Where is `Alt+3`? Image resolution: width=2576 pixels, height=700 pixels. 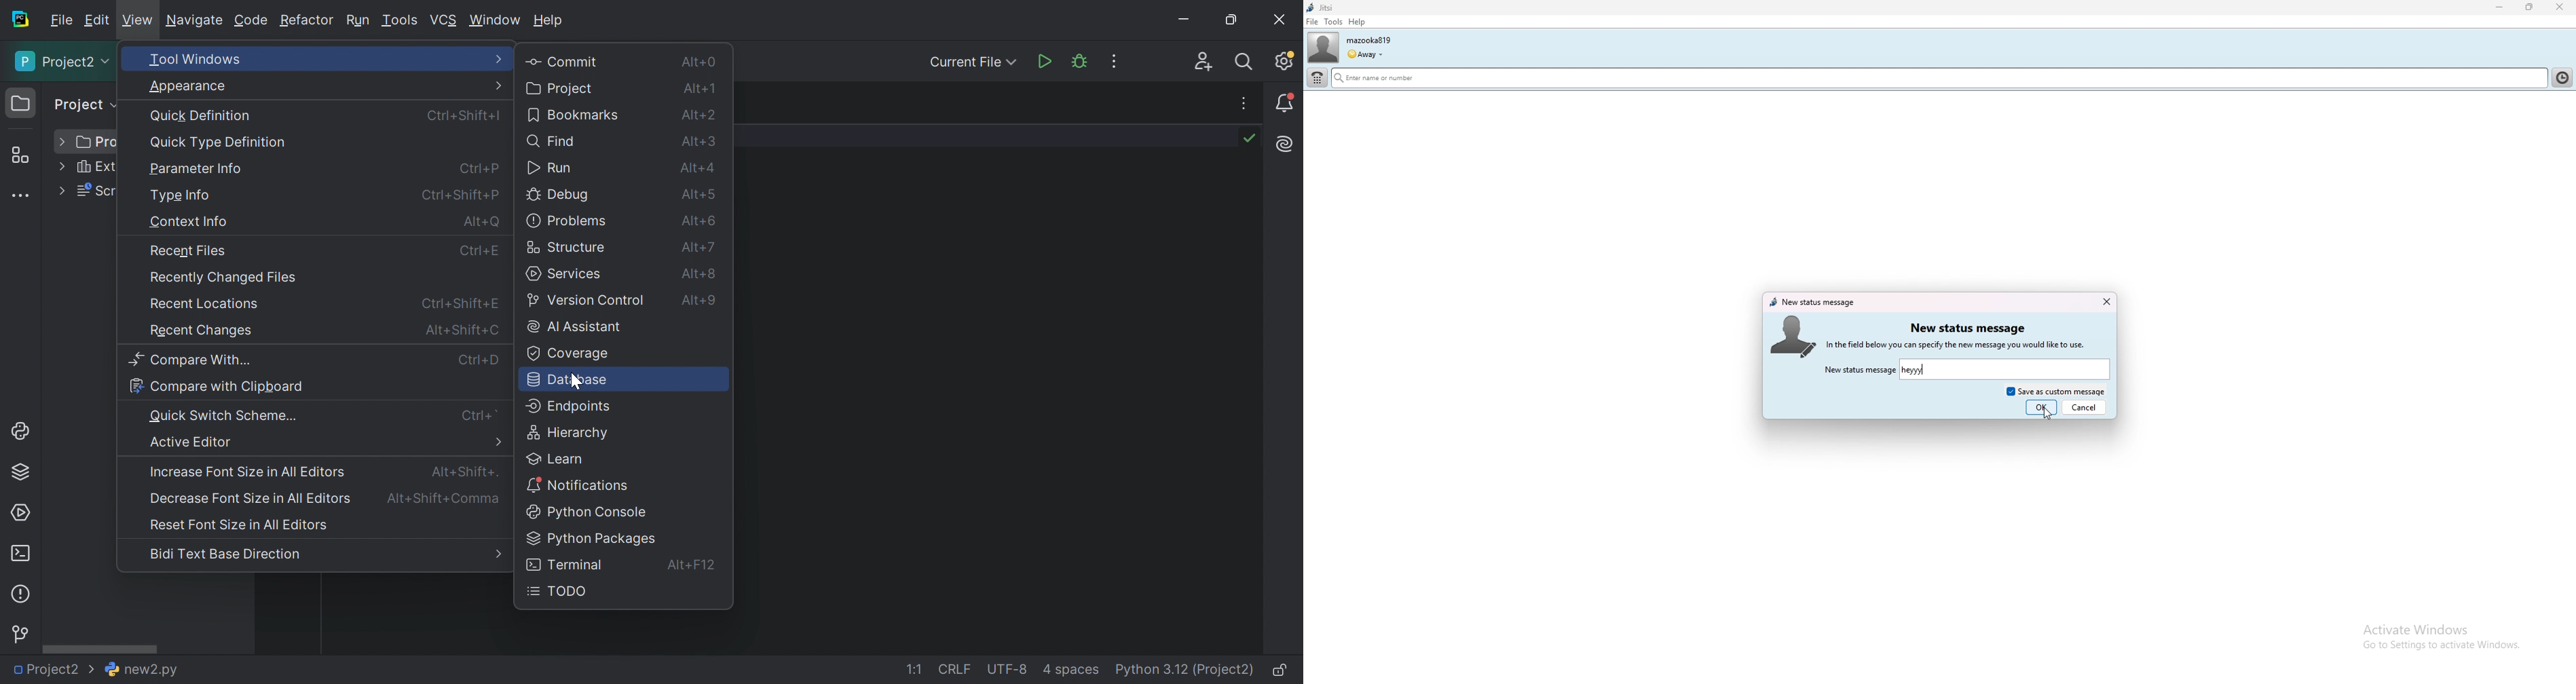
Alt+3 is located at coordinates (700, 142).